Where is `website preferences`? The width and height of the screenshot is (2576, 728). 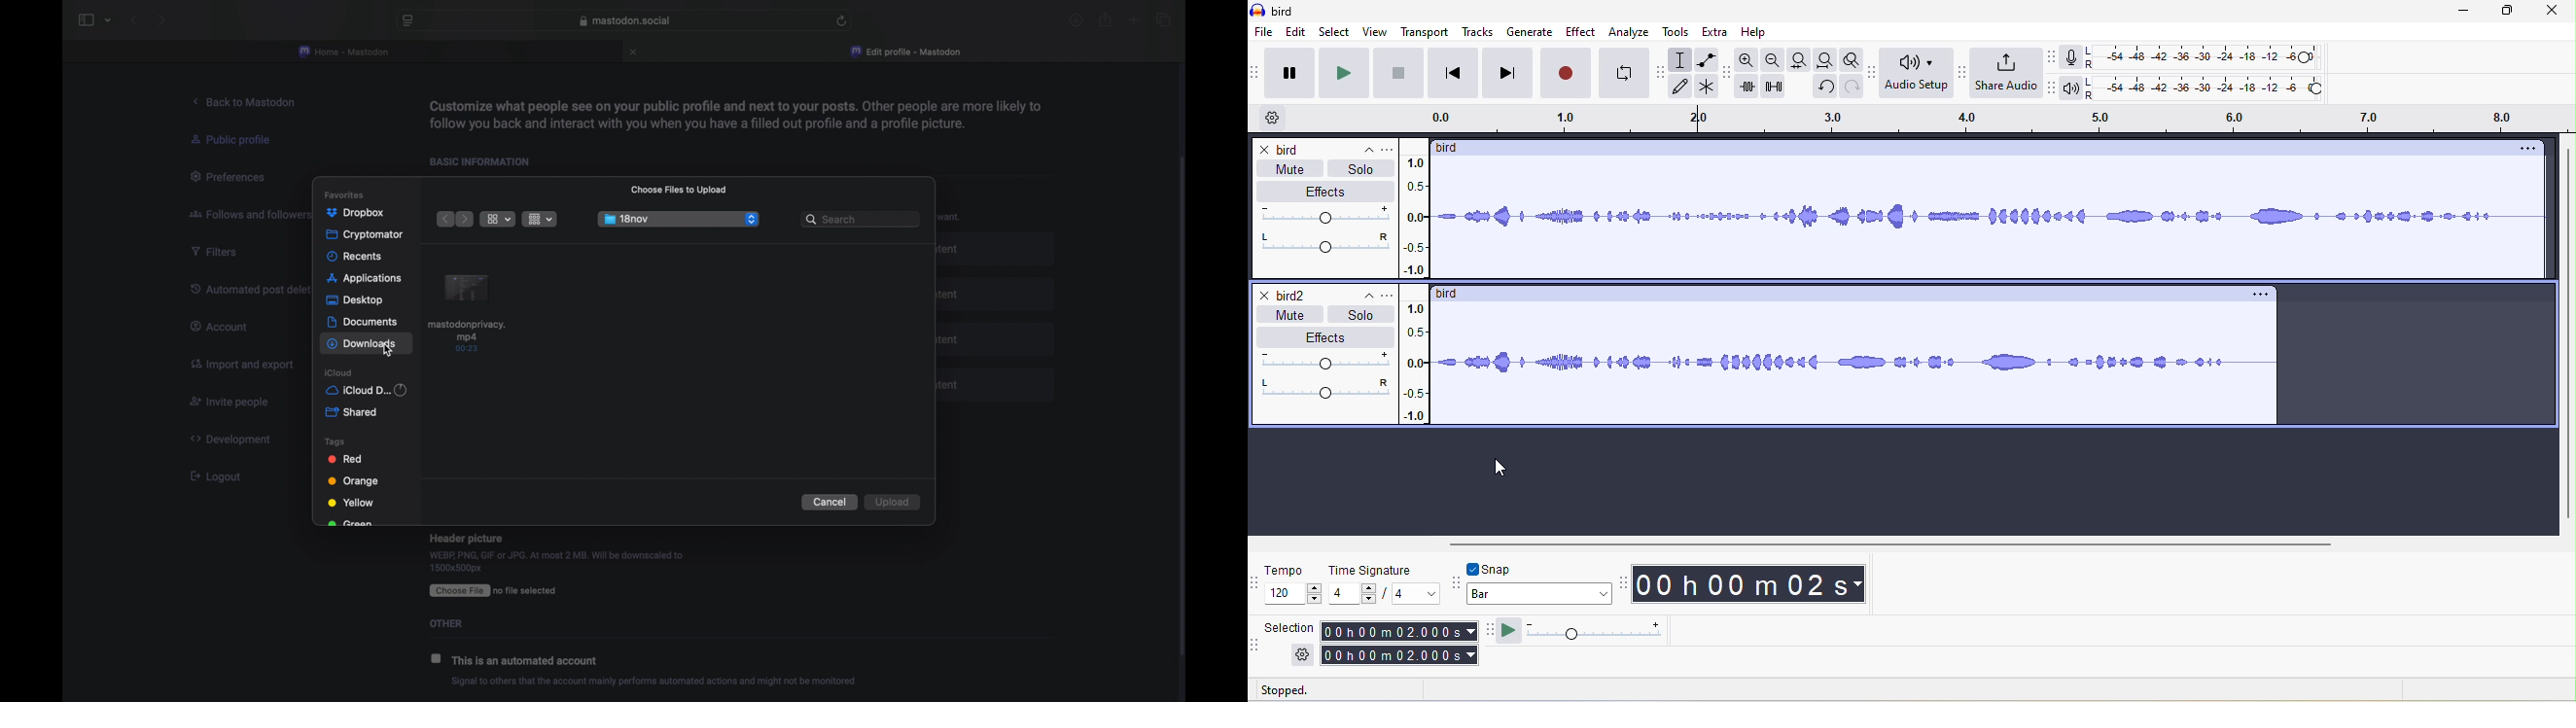
website preferences is located at coordinates (407, 21).